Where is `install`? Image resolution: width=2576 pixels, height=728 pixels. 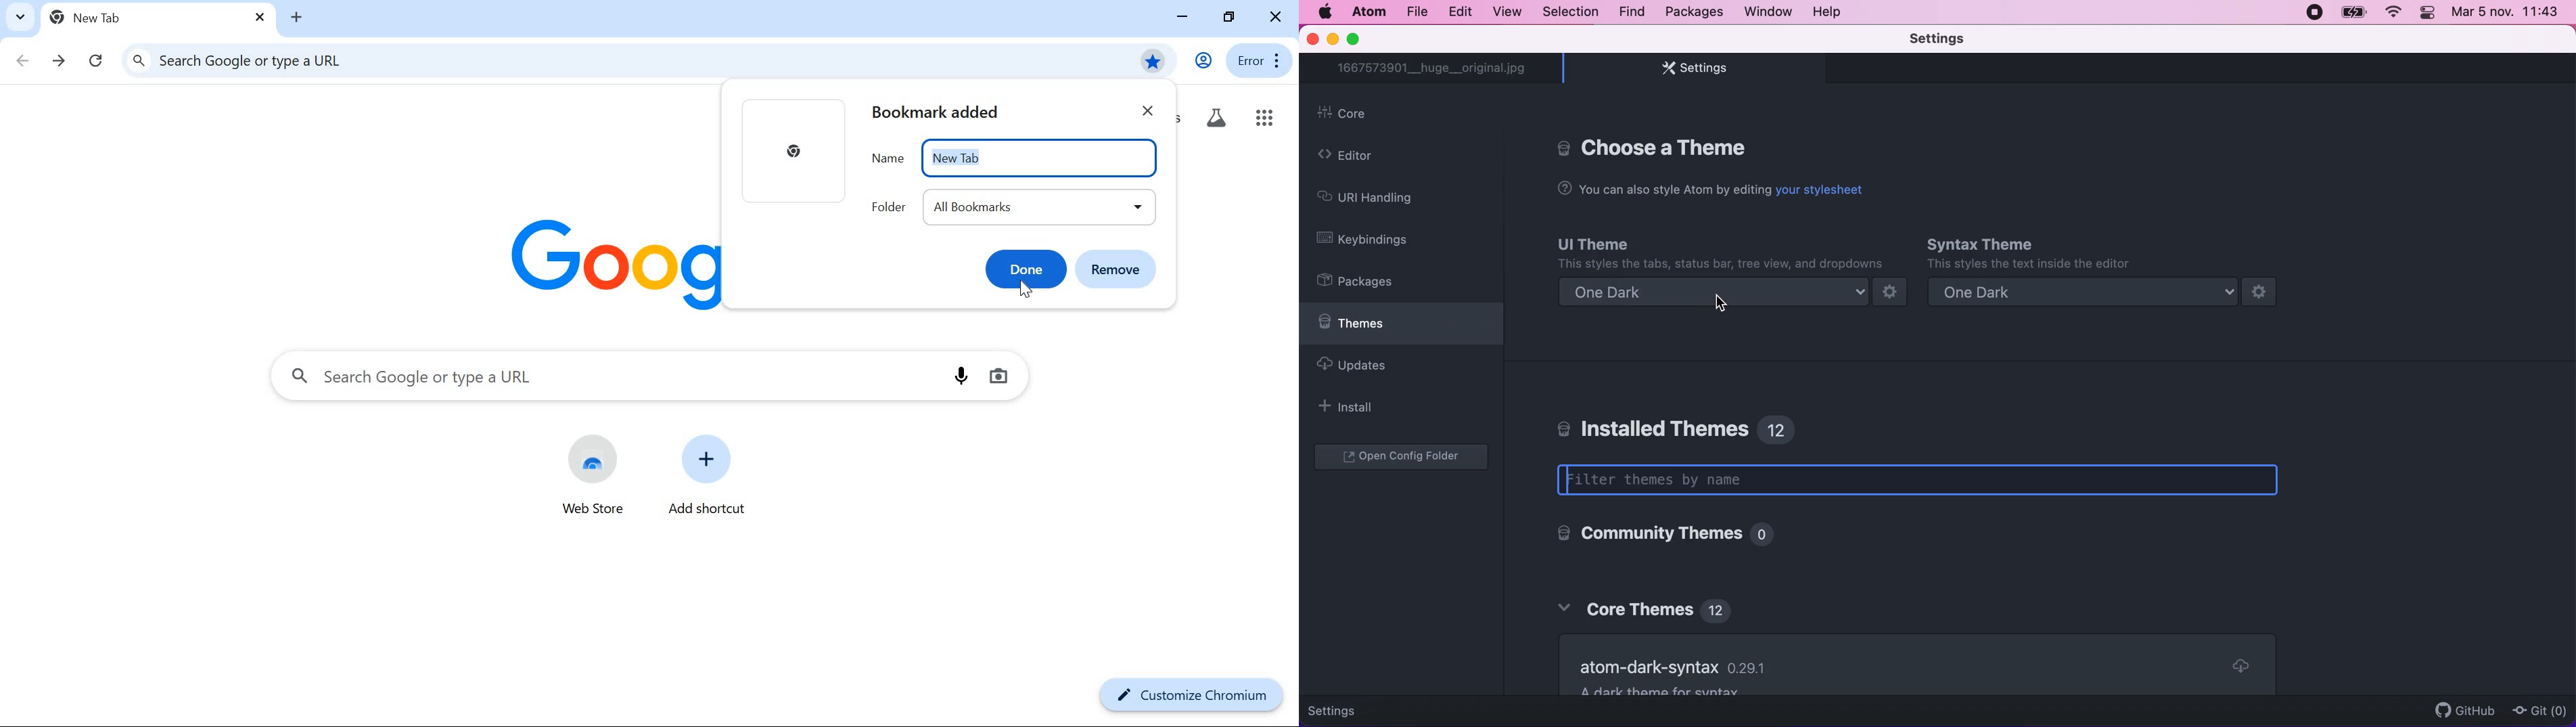
install is located at coordinates (1367, 408).